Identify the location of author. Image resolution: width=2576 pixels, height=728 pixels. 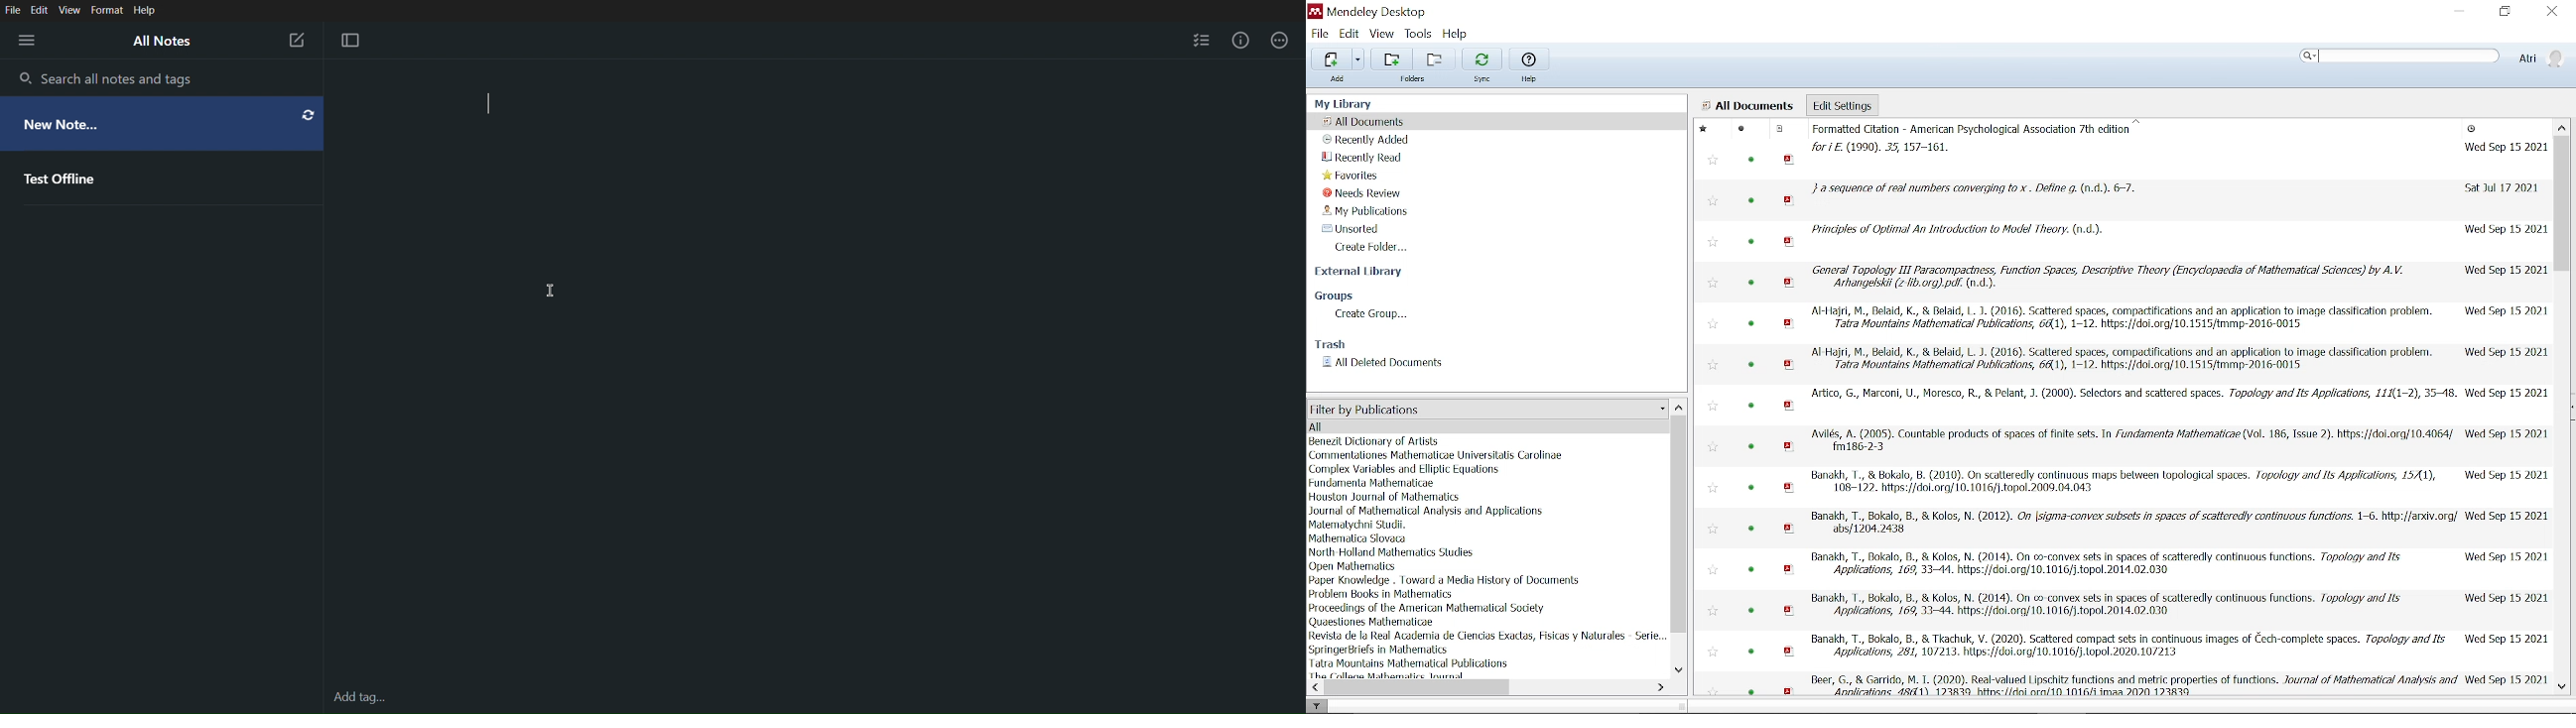
(1380, 650).